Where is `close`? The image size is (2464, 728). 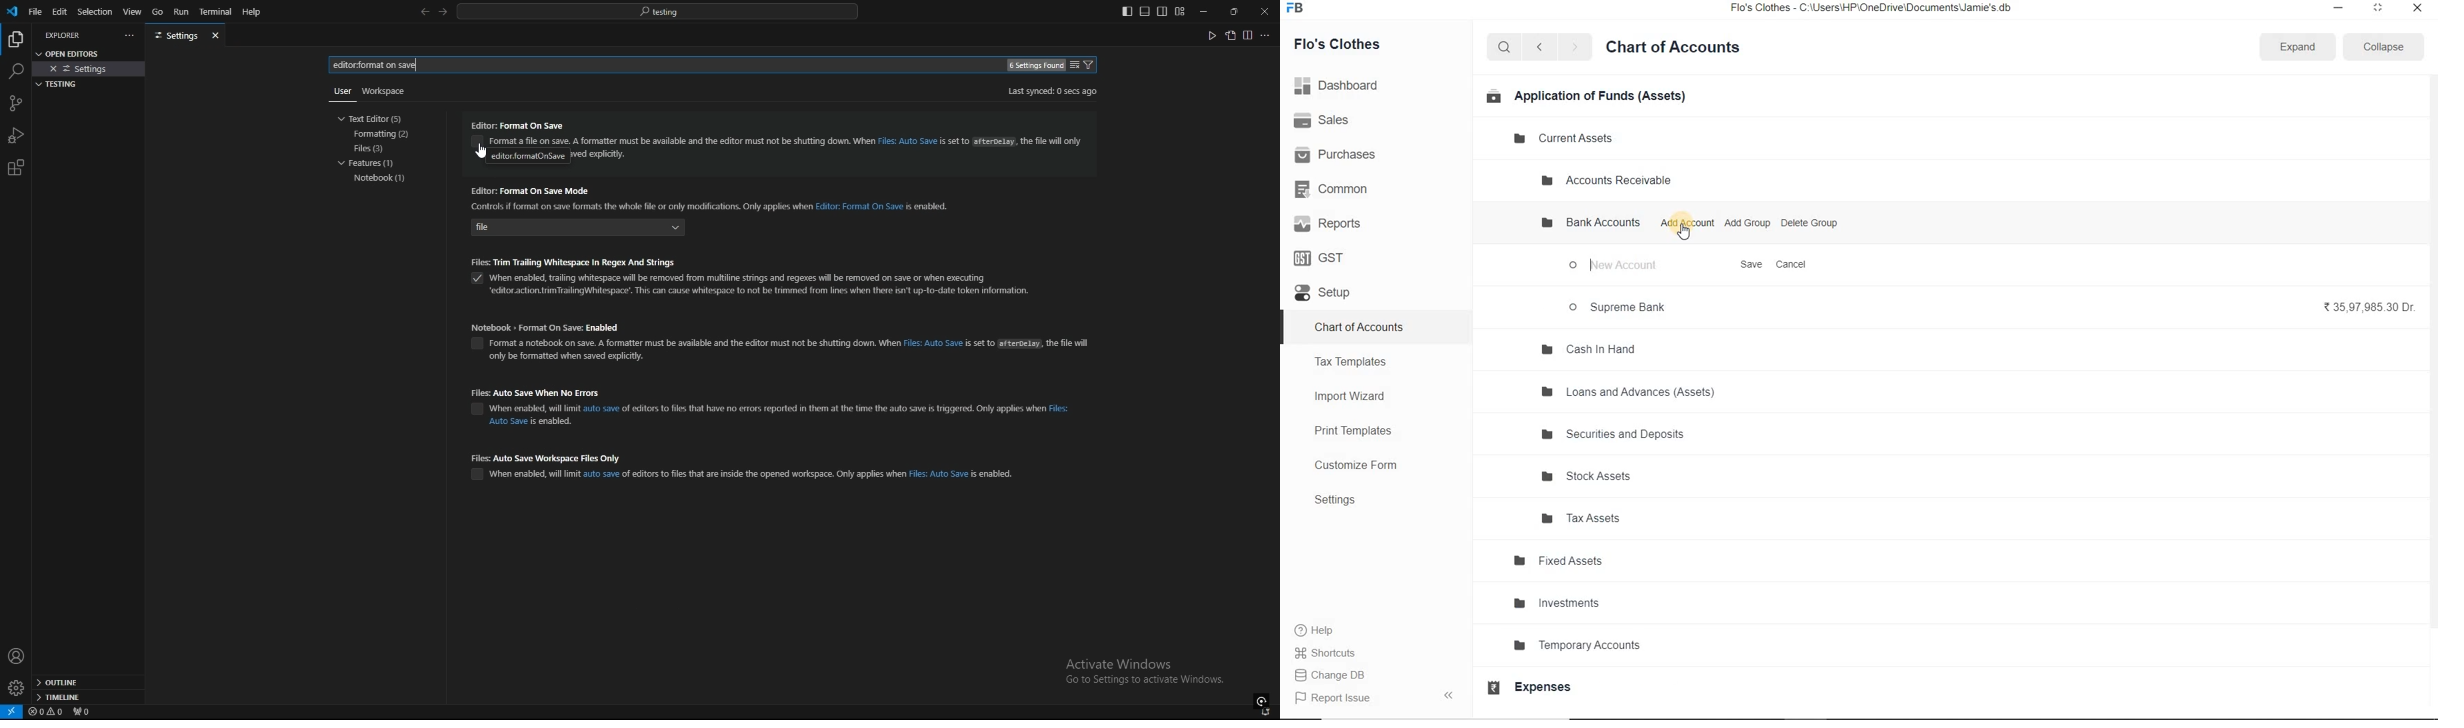
close is located at coordinates (2417, 7).